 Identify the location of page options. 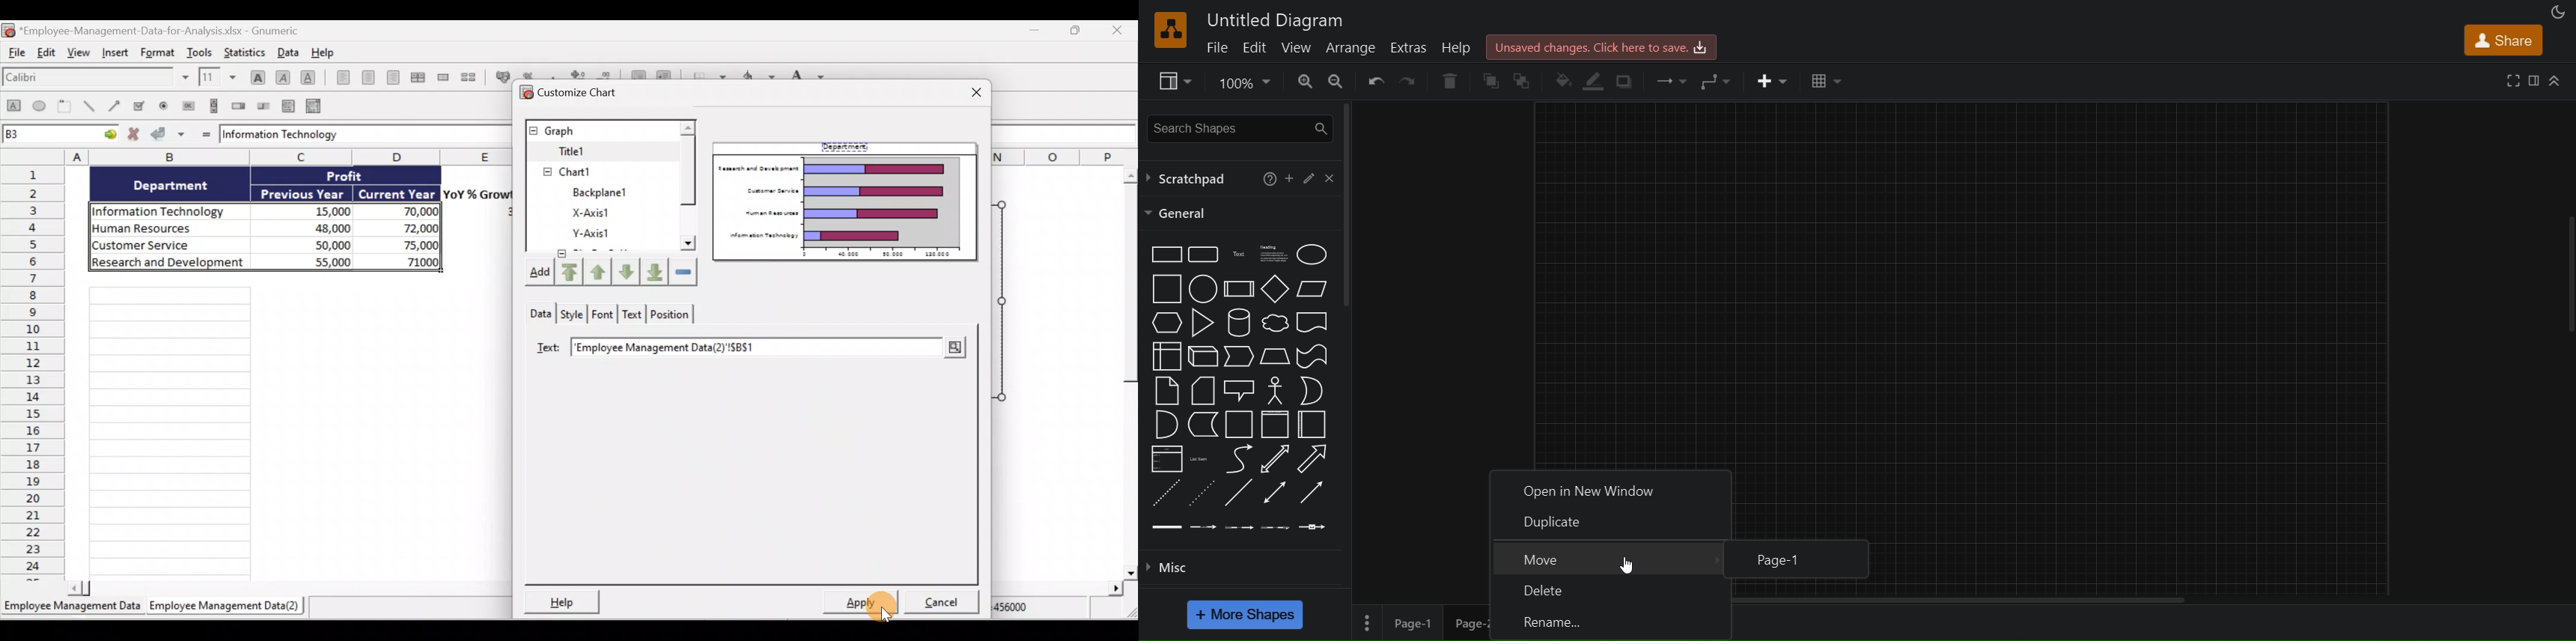
(1366, 622).